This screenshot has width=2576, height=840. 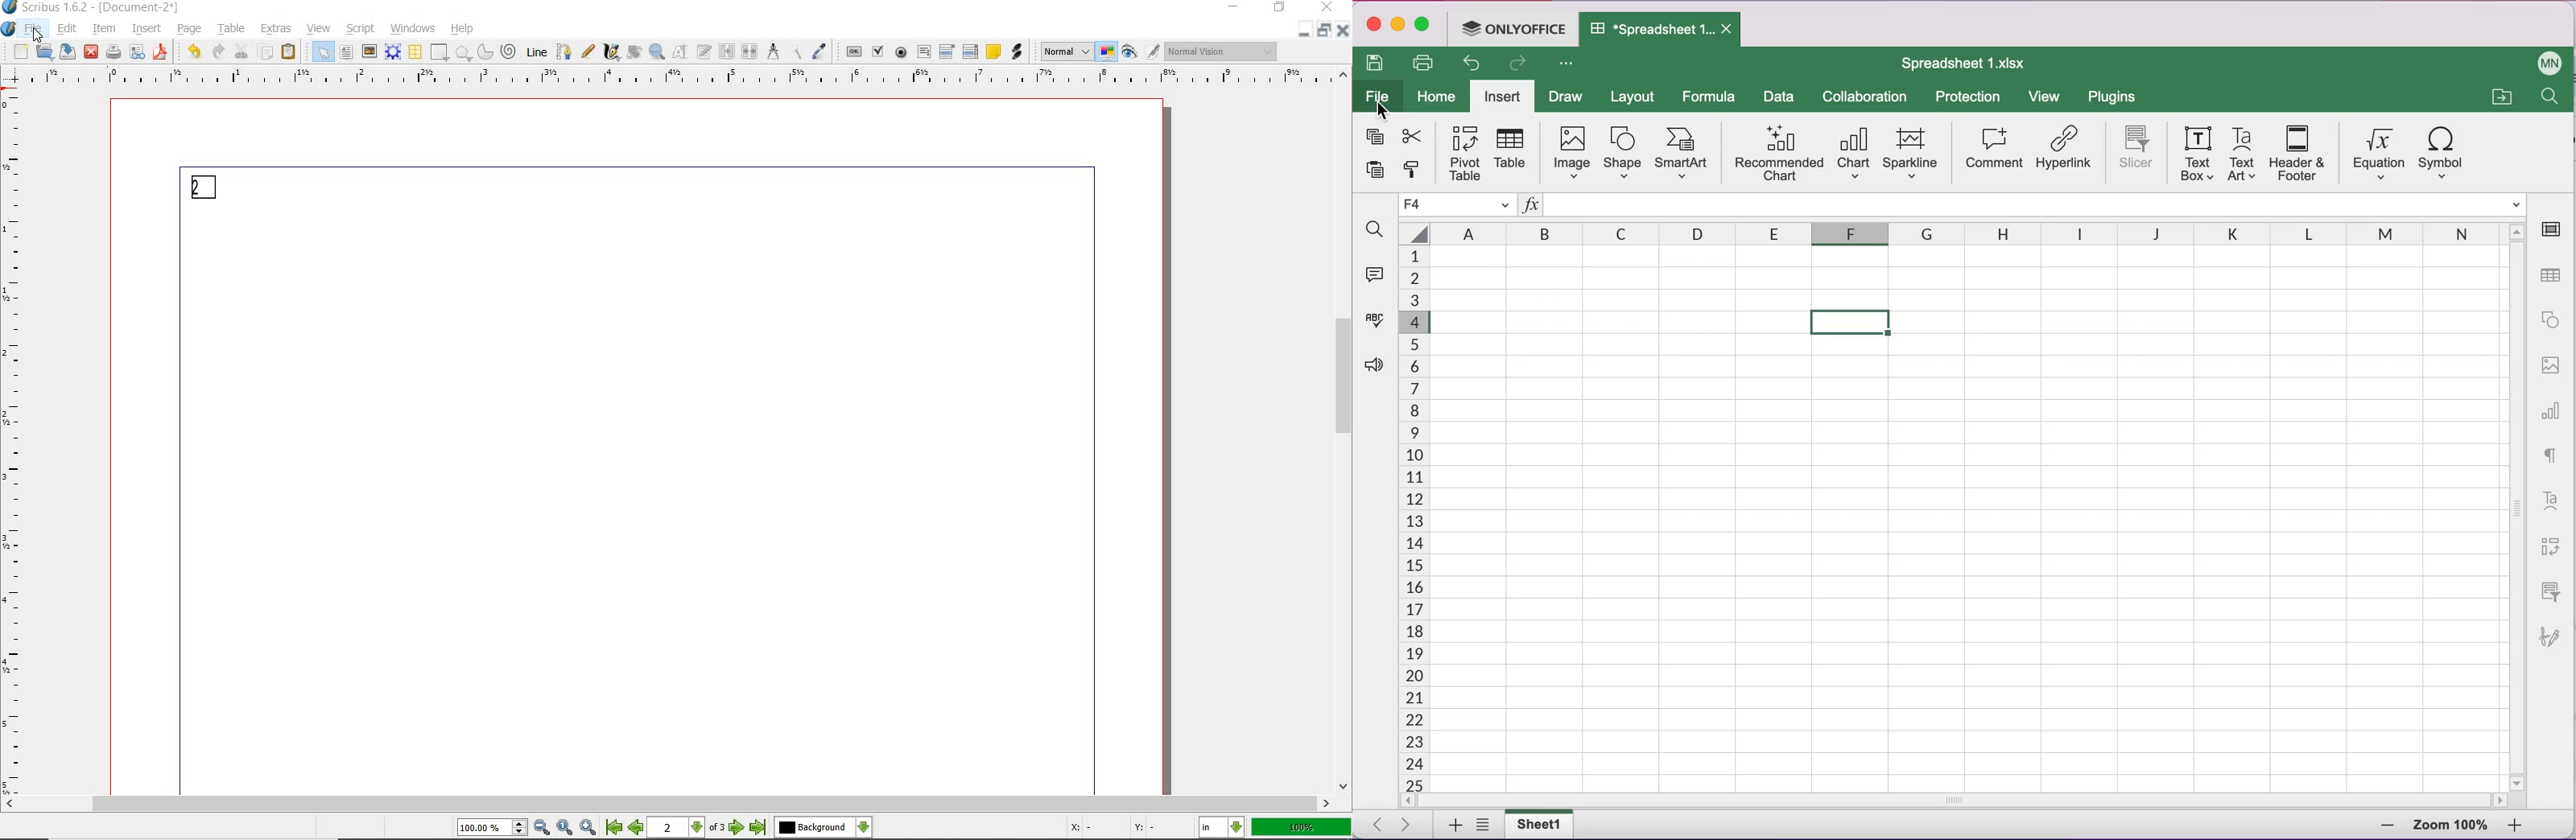 What do you see at coordinates (346, 53) in the screenshot?
I see `text frame` at bounding box center [346, 53].